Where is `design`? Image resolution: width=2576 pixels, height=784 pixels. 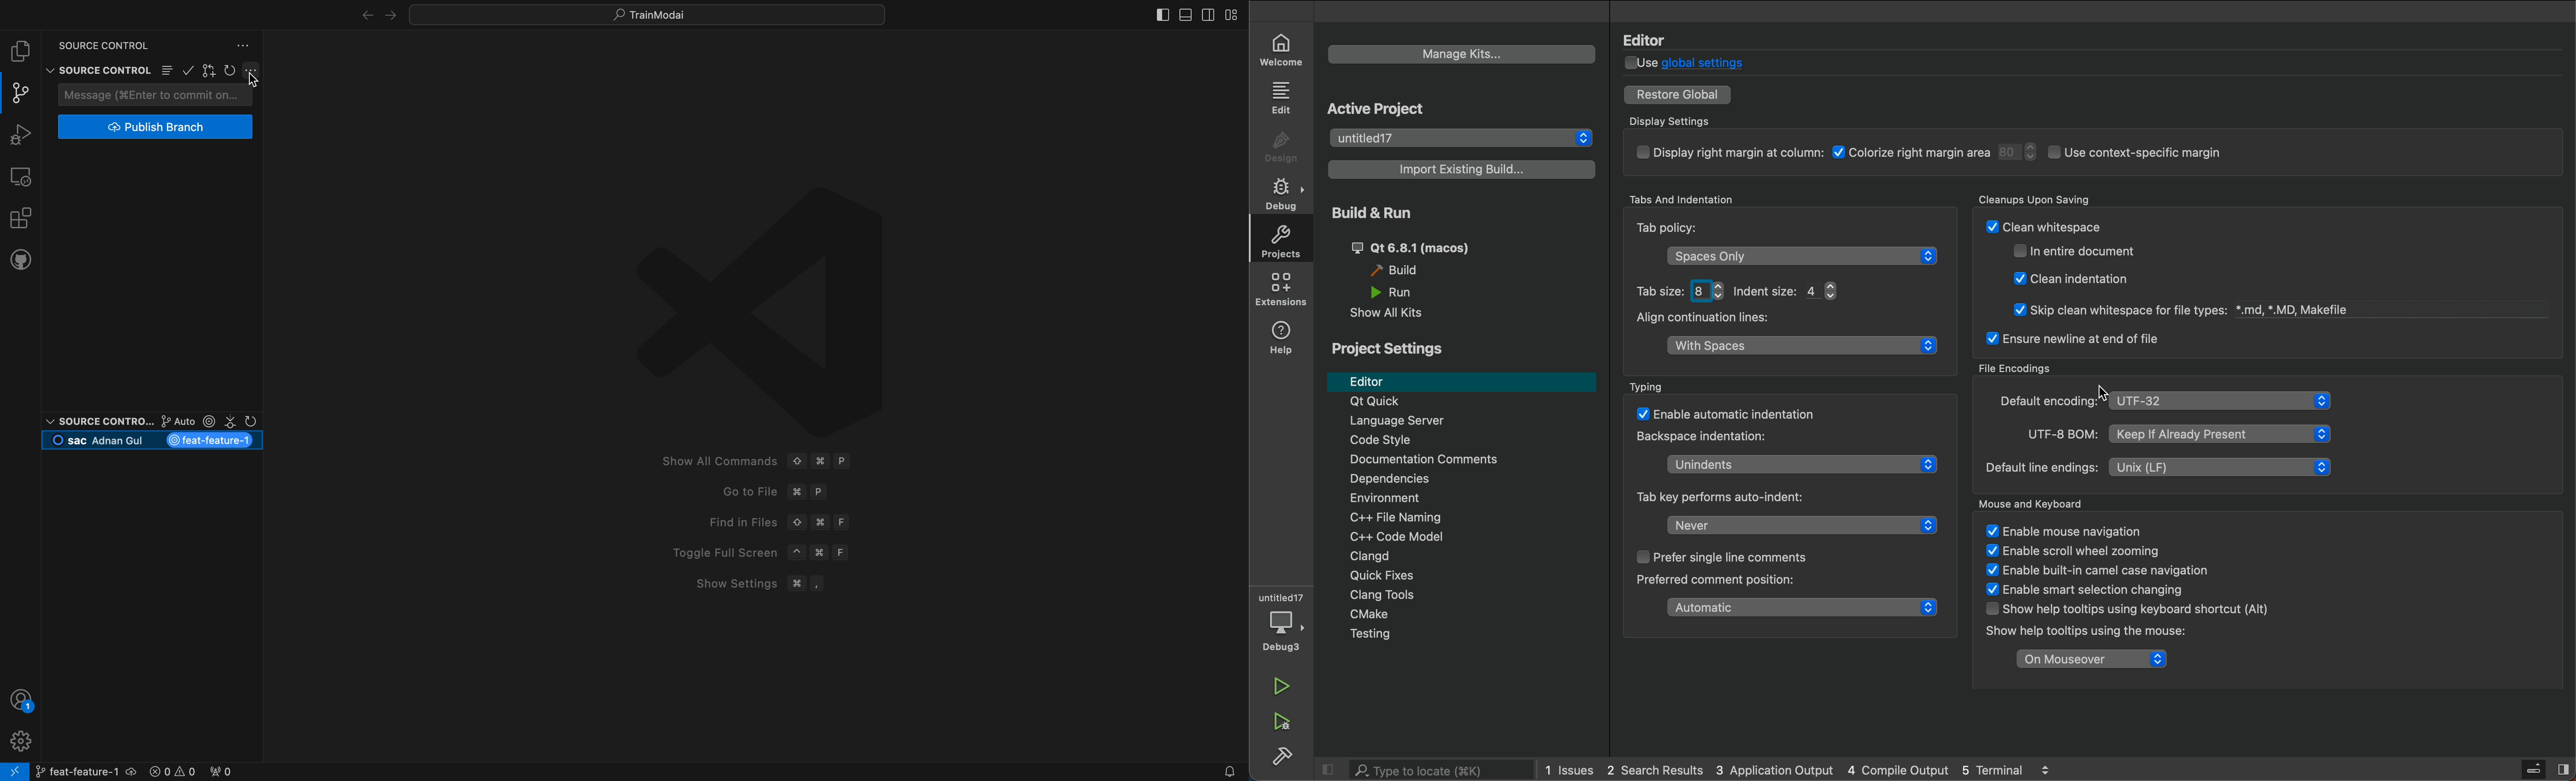
design is located at coordinates (1281, 148).